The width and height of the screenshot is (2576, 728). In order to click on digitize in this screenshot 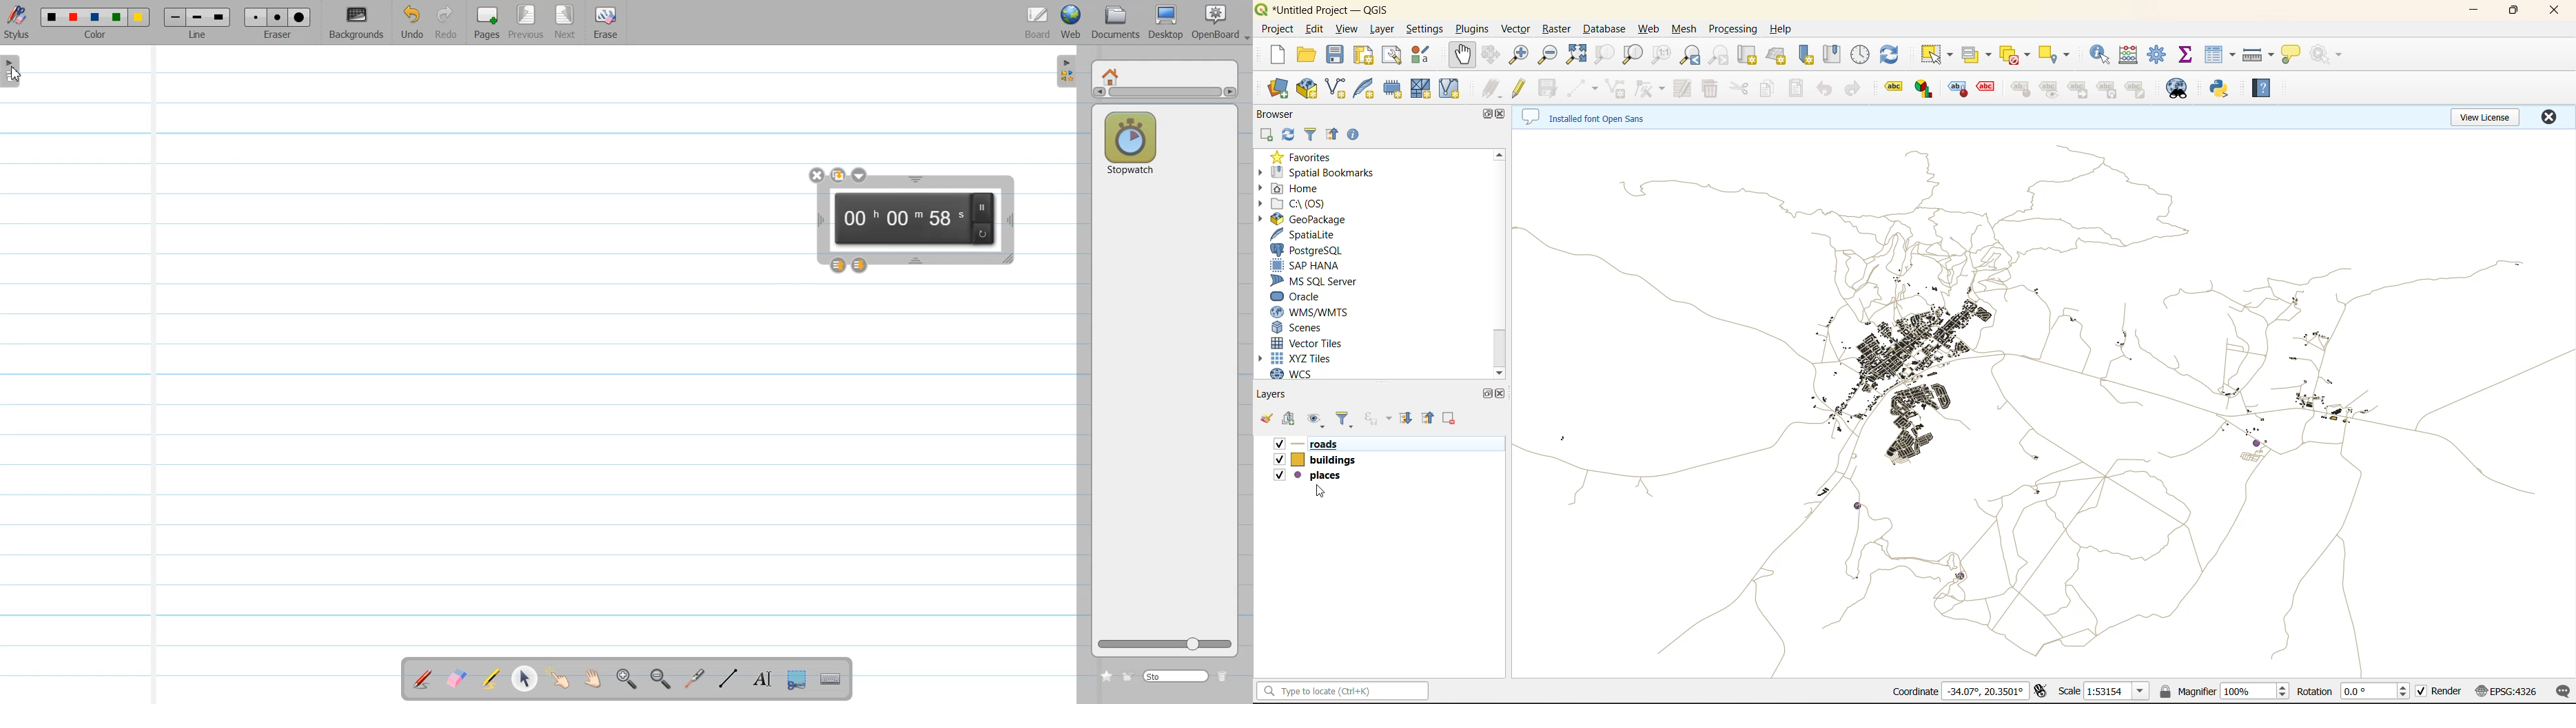, I will do `click(1584, 88)`.